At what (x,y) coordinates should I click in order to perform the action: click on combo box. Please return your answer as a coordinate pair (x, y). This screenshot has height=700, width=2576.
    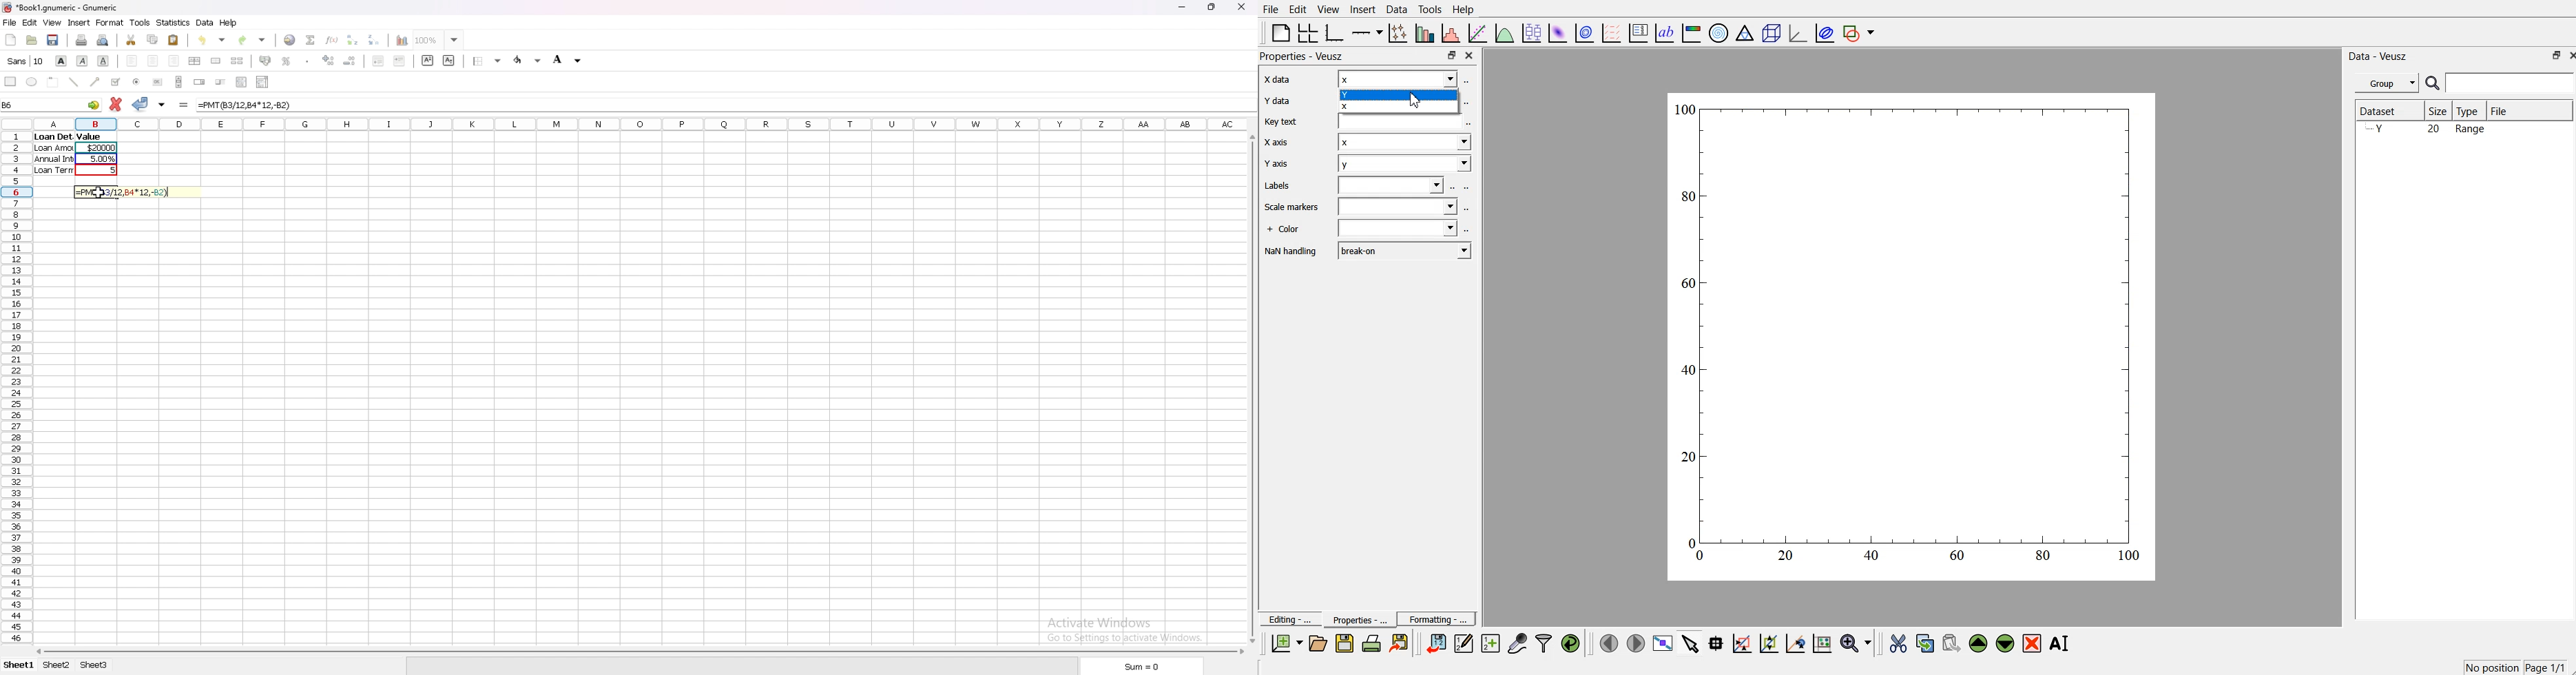
    Looking at the image, I should click on (263, 82).